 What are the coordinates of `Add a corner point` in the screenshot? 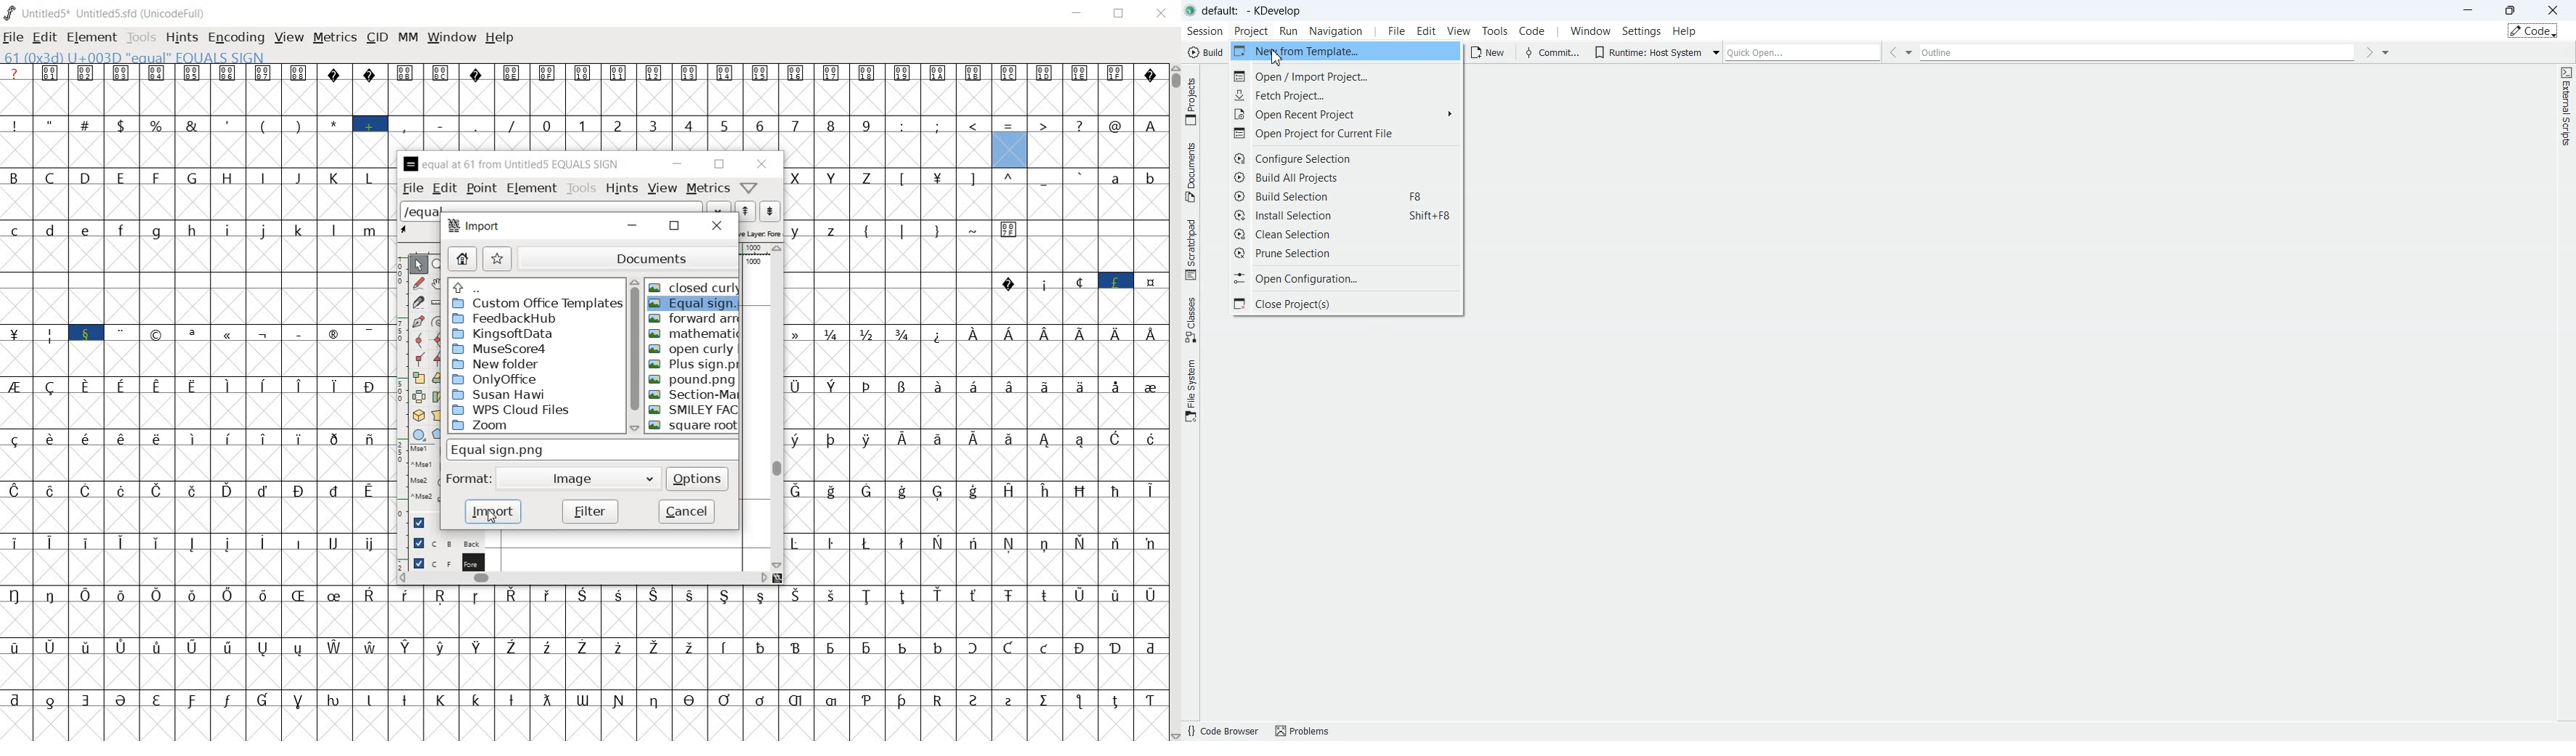 It's located at (418, 359).